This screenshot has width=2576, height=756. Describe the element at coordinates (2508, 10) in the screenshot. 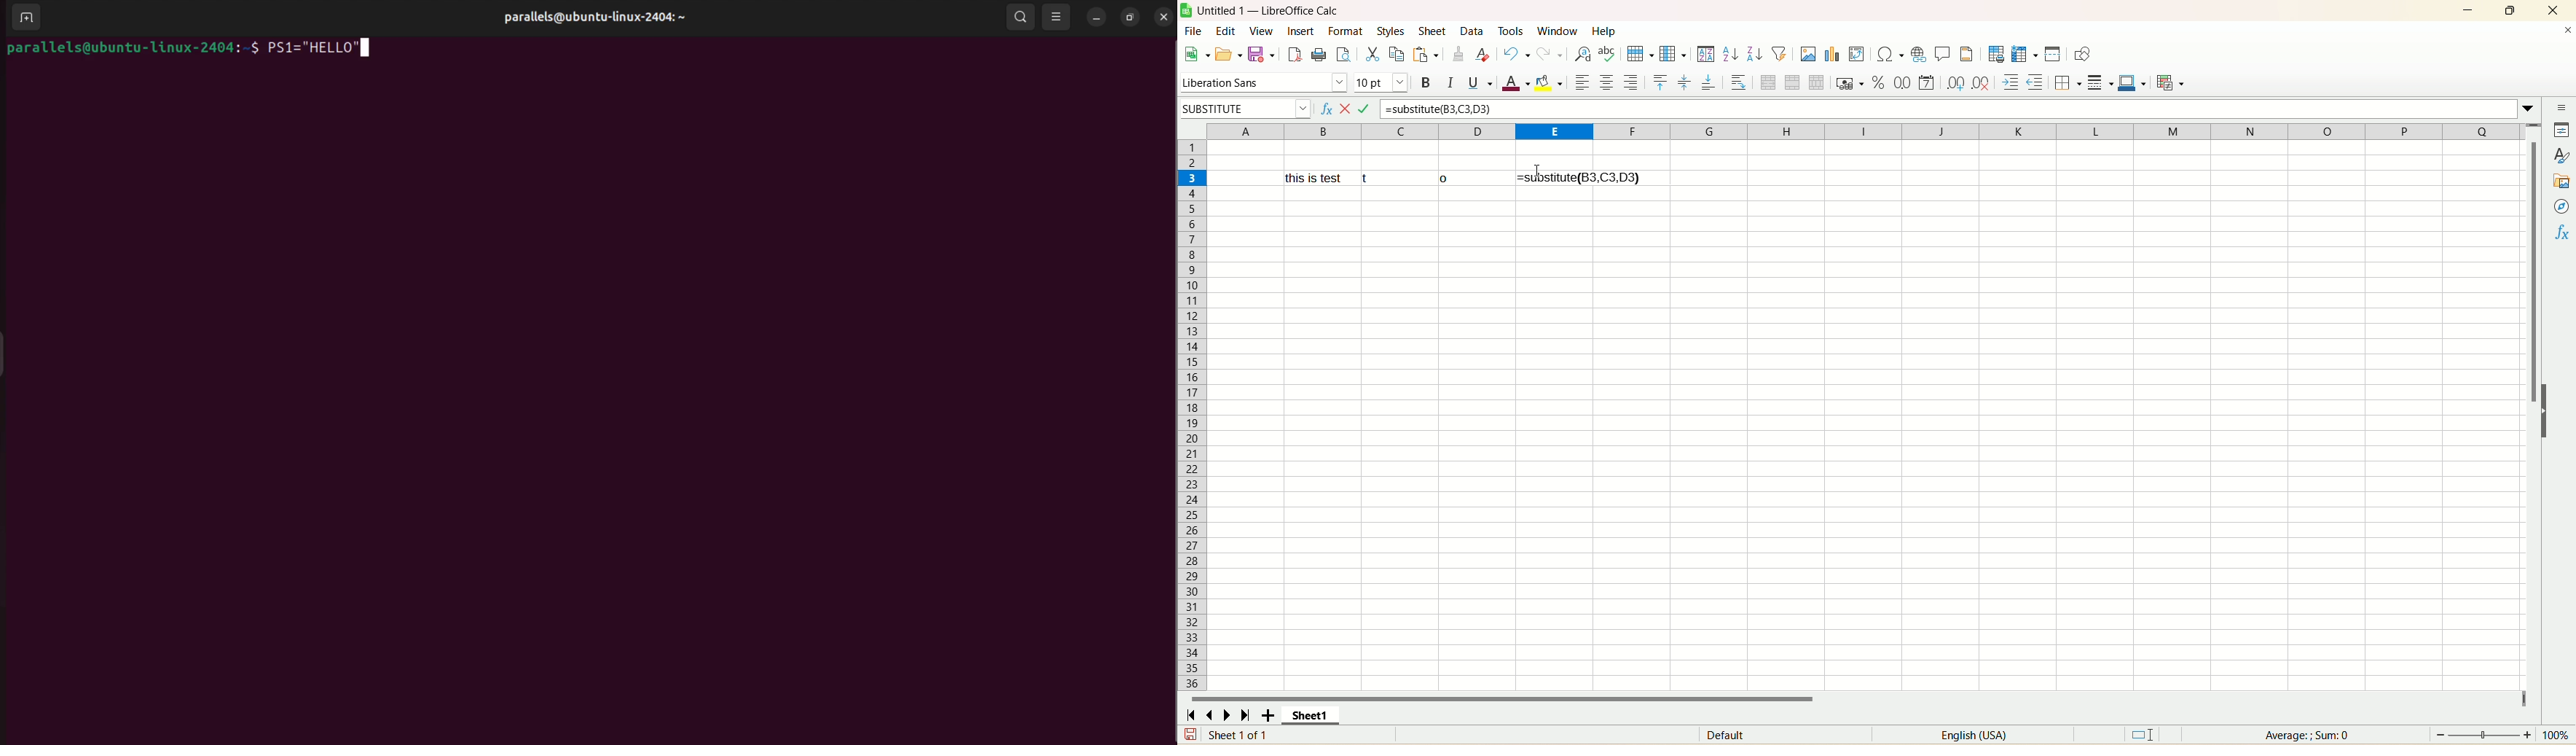

I see `maximize` at that location.